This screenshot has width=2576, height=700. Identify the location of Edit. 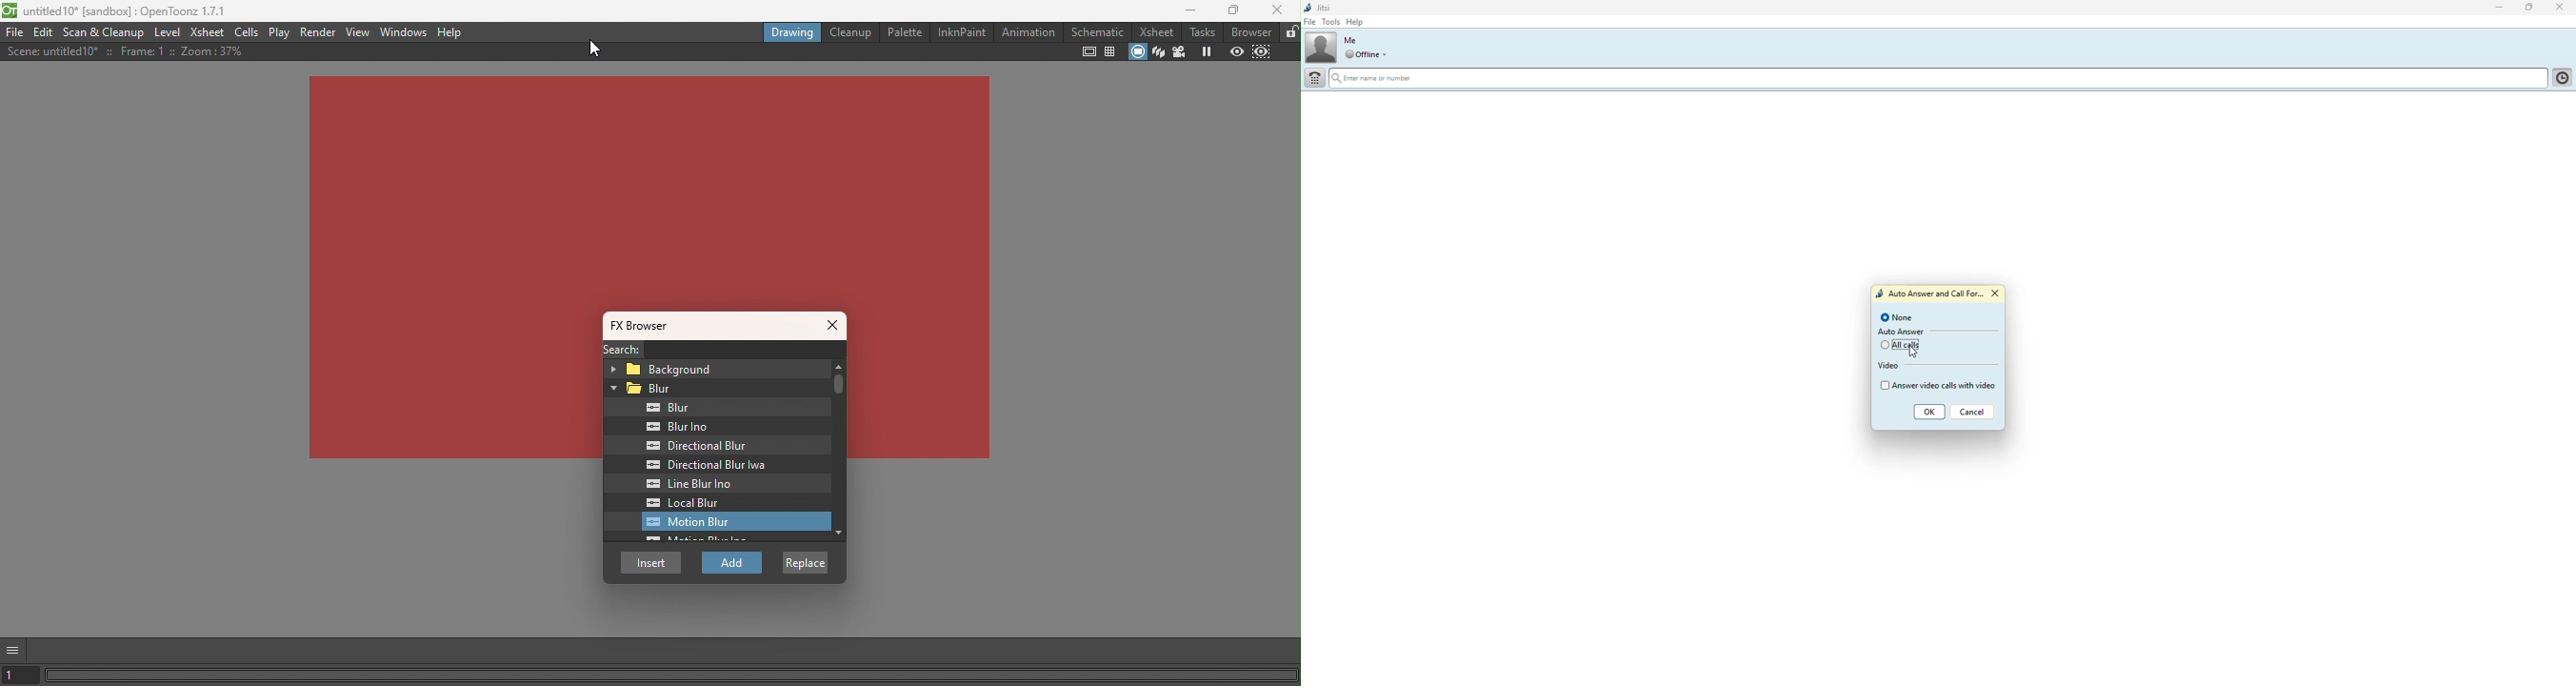
(45, 33).